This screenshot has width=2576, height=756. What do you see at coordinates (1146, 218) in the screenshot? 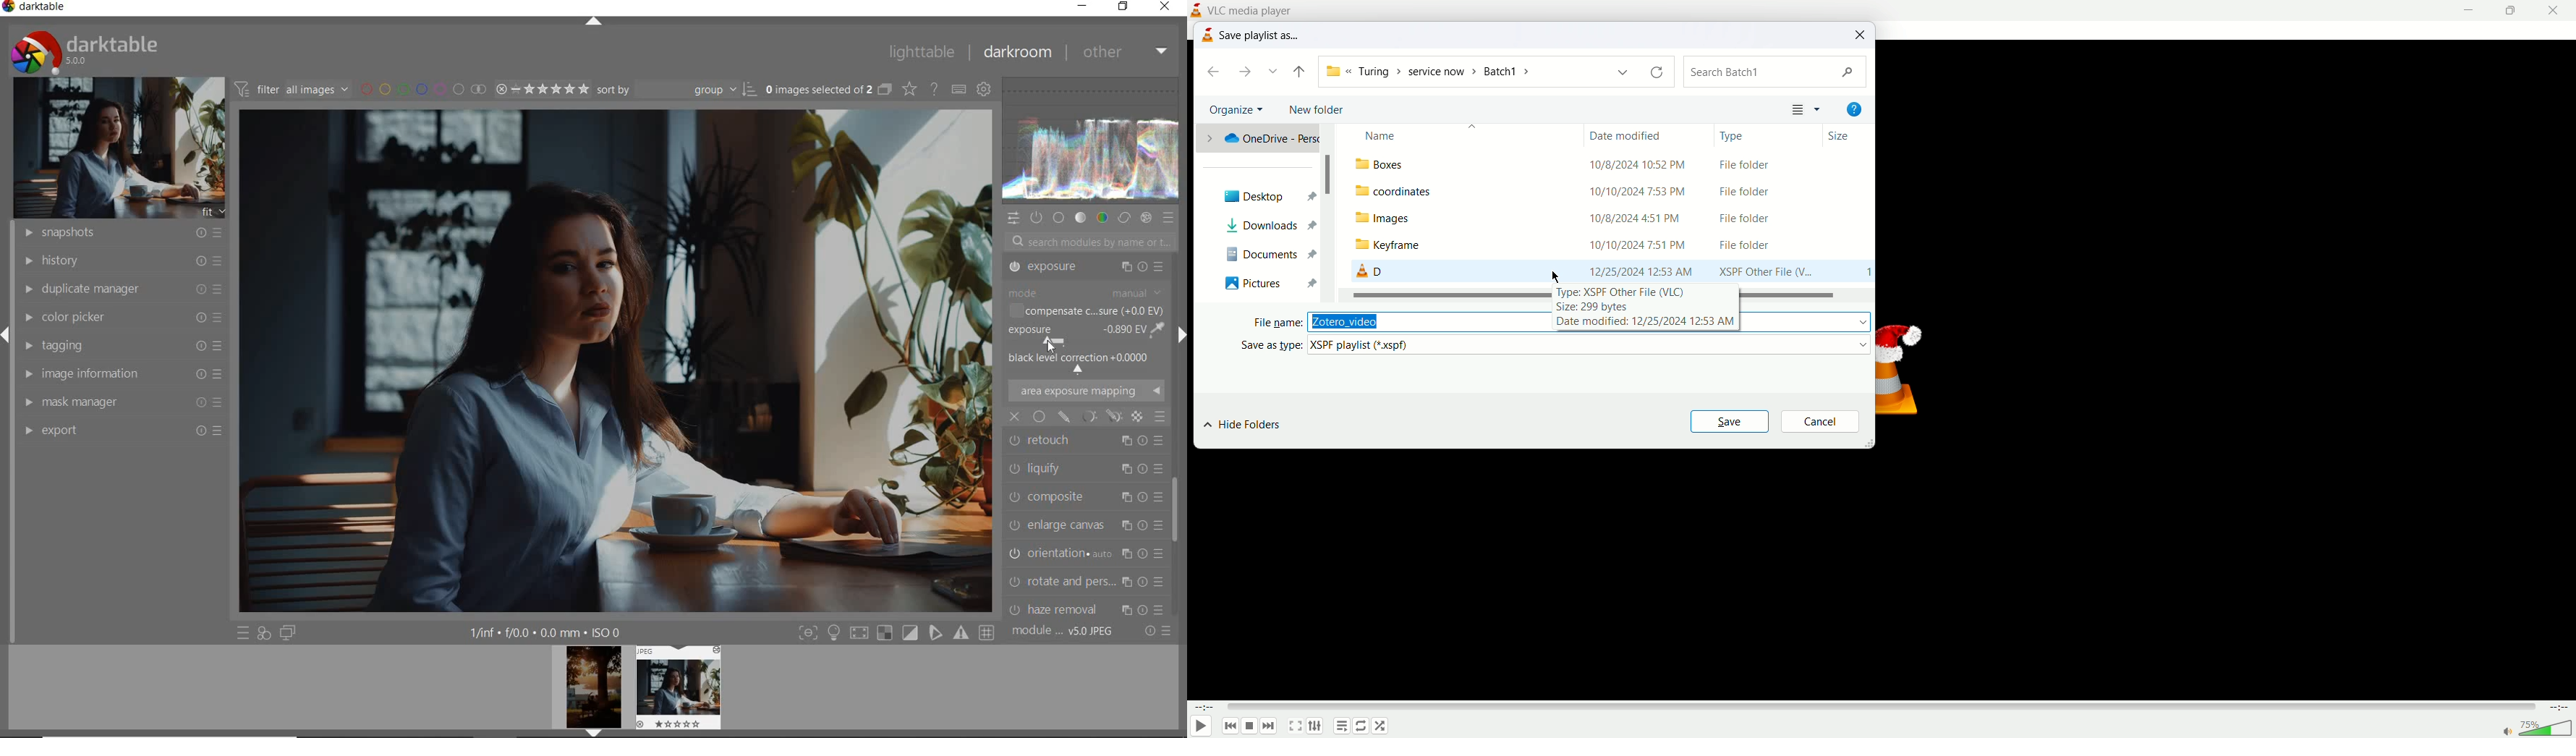
I see `EFFECT` at bounding box center [1146, 218].